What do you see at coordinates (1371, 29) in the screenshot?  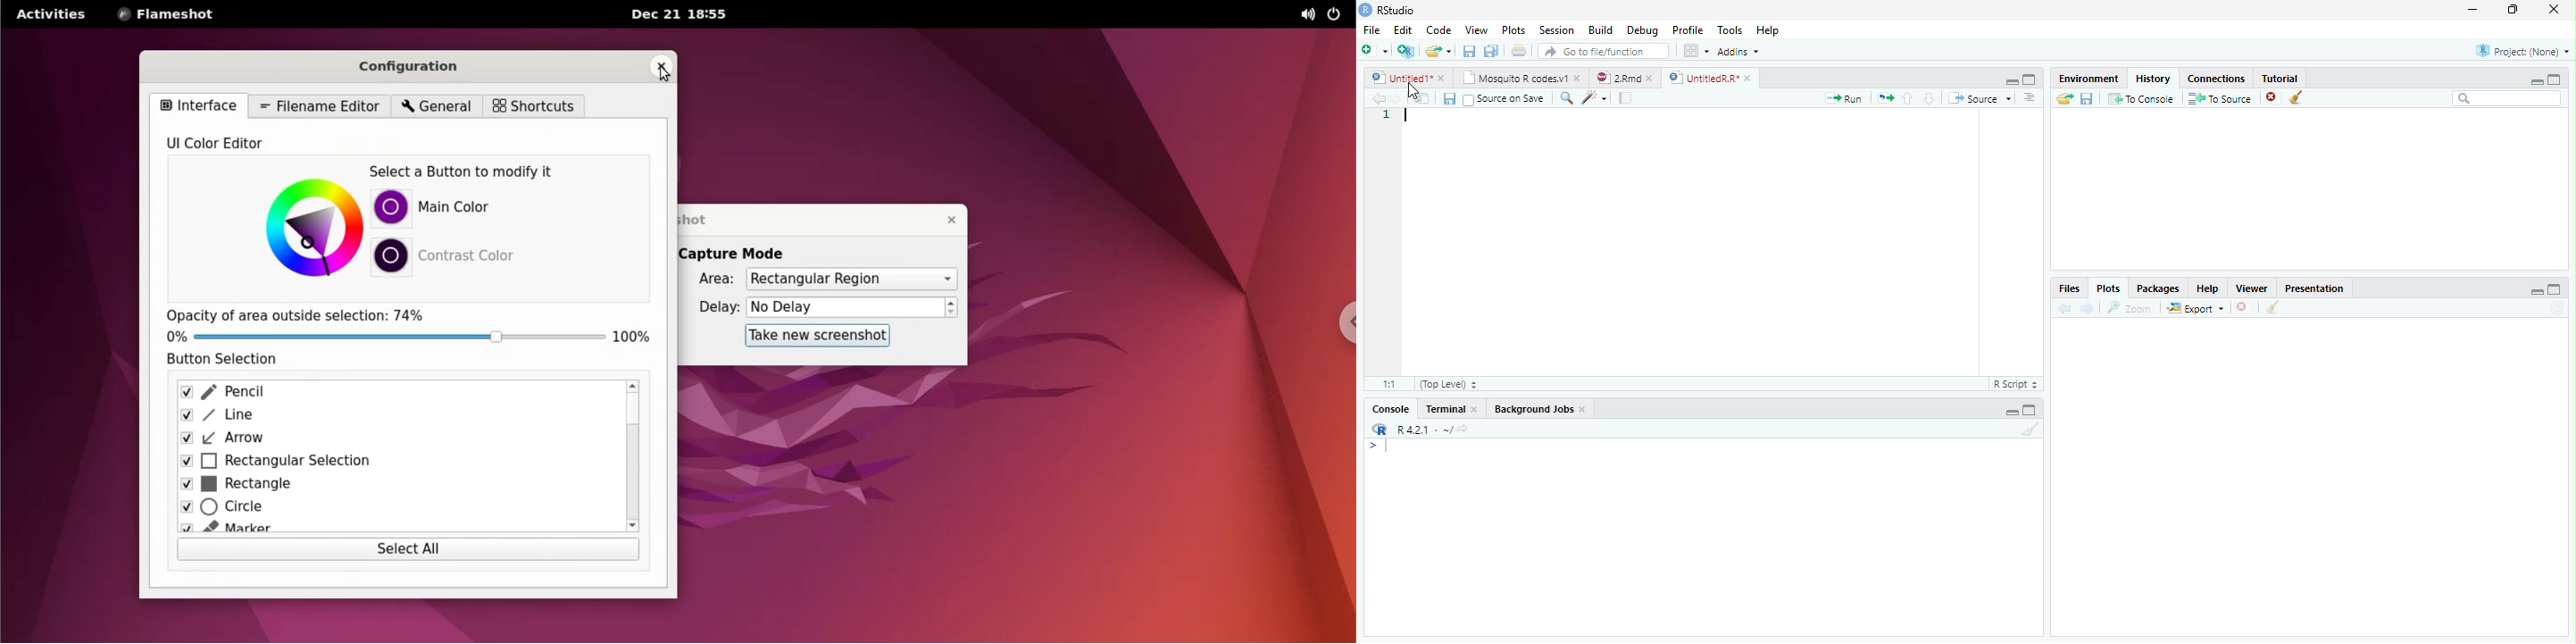 I see `File` at bounding box center [1371, 29].